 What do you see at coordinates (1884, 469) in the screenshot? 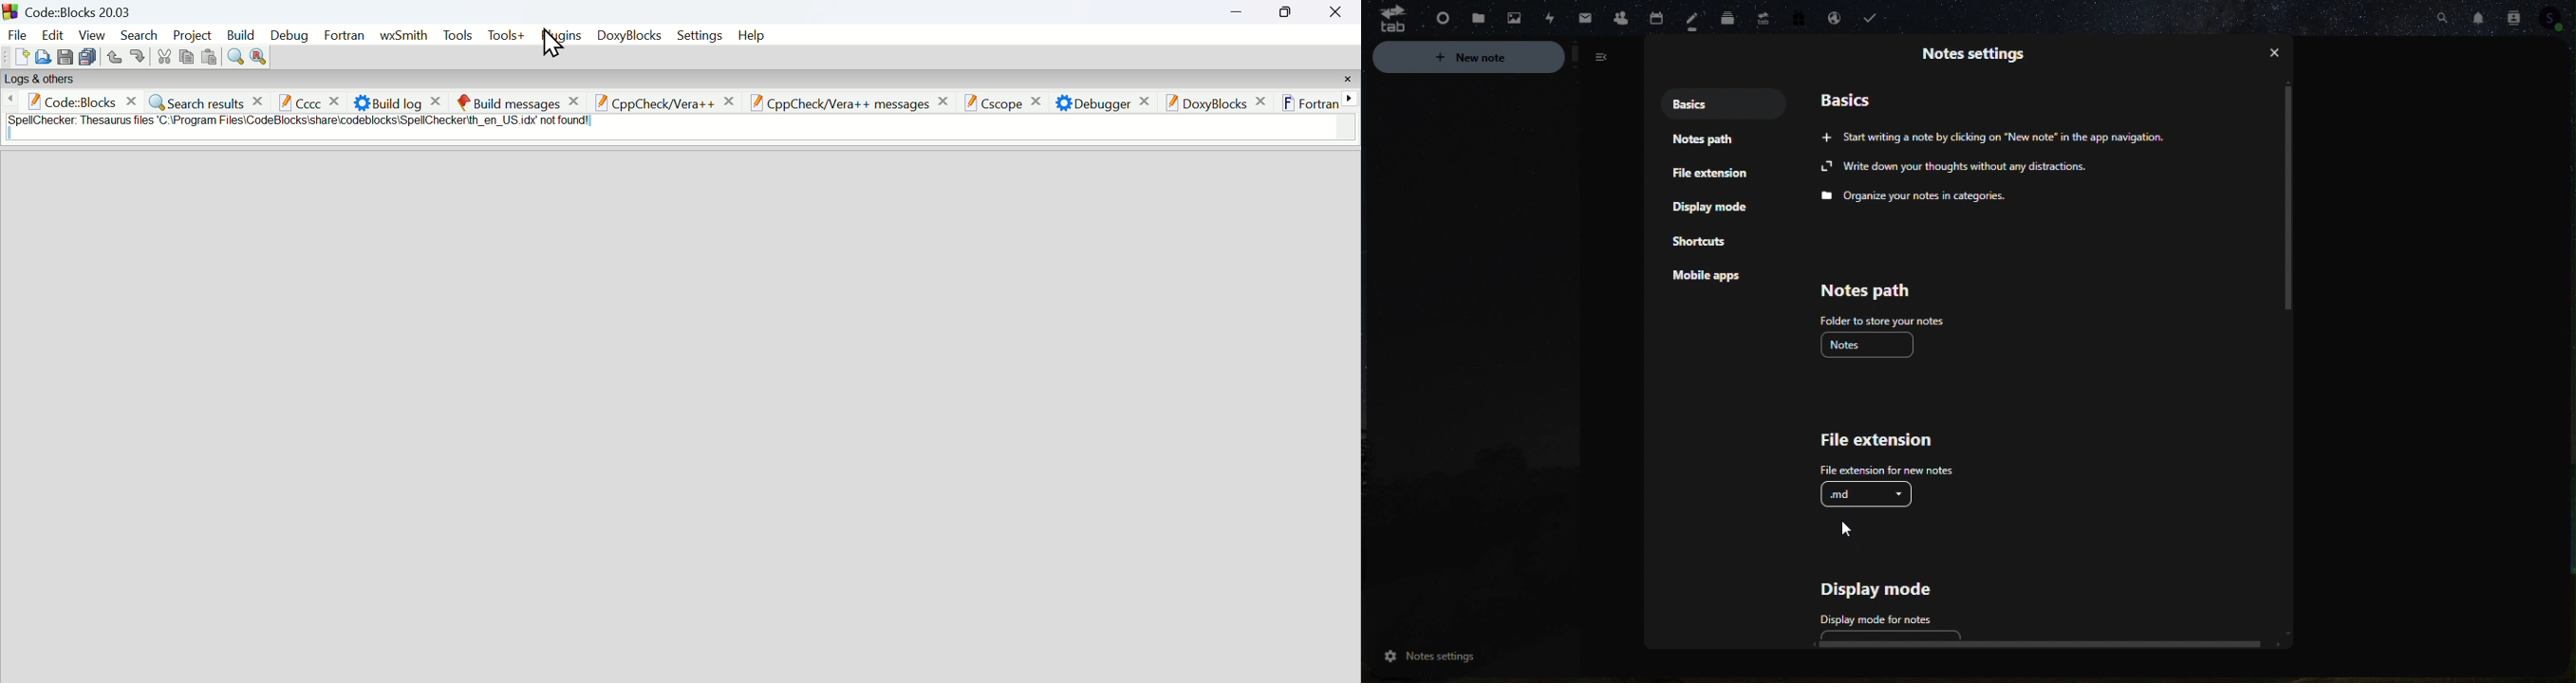
I see `file extension for new notes` at bounding box center [1884, 469].